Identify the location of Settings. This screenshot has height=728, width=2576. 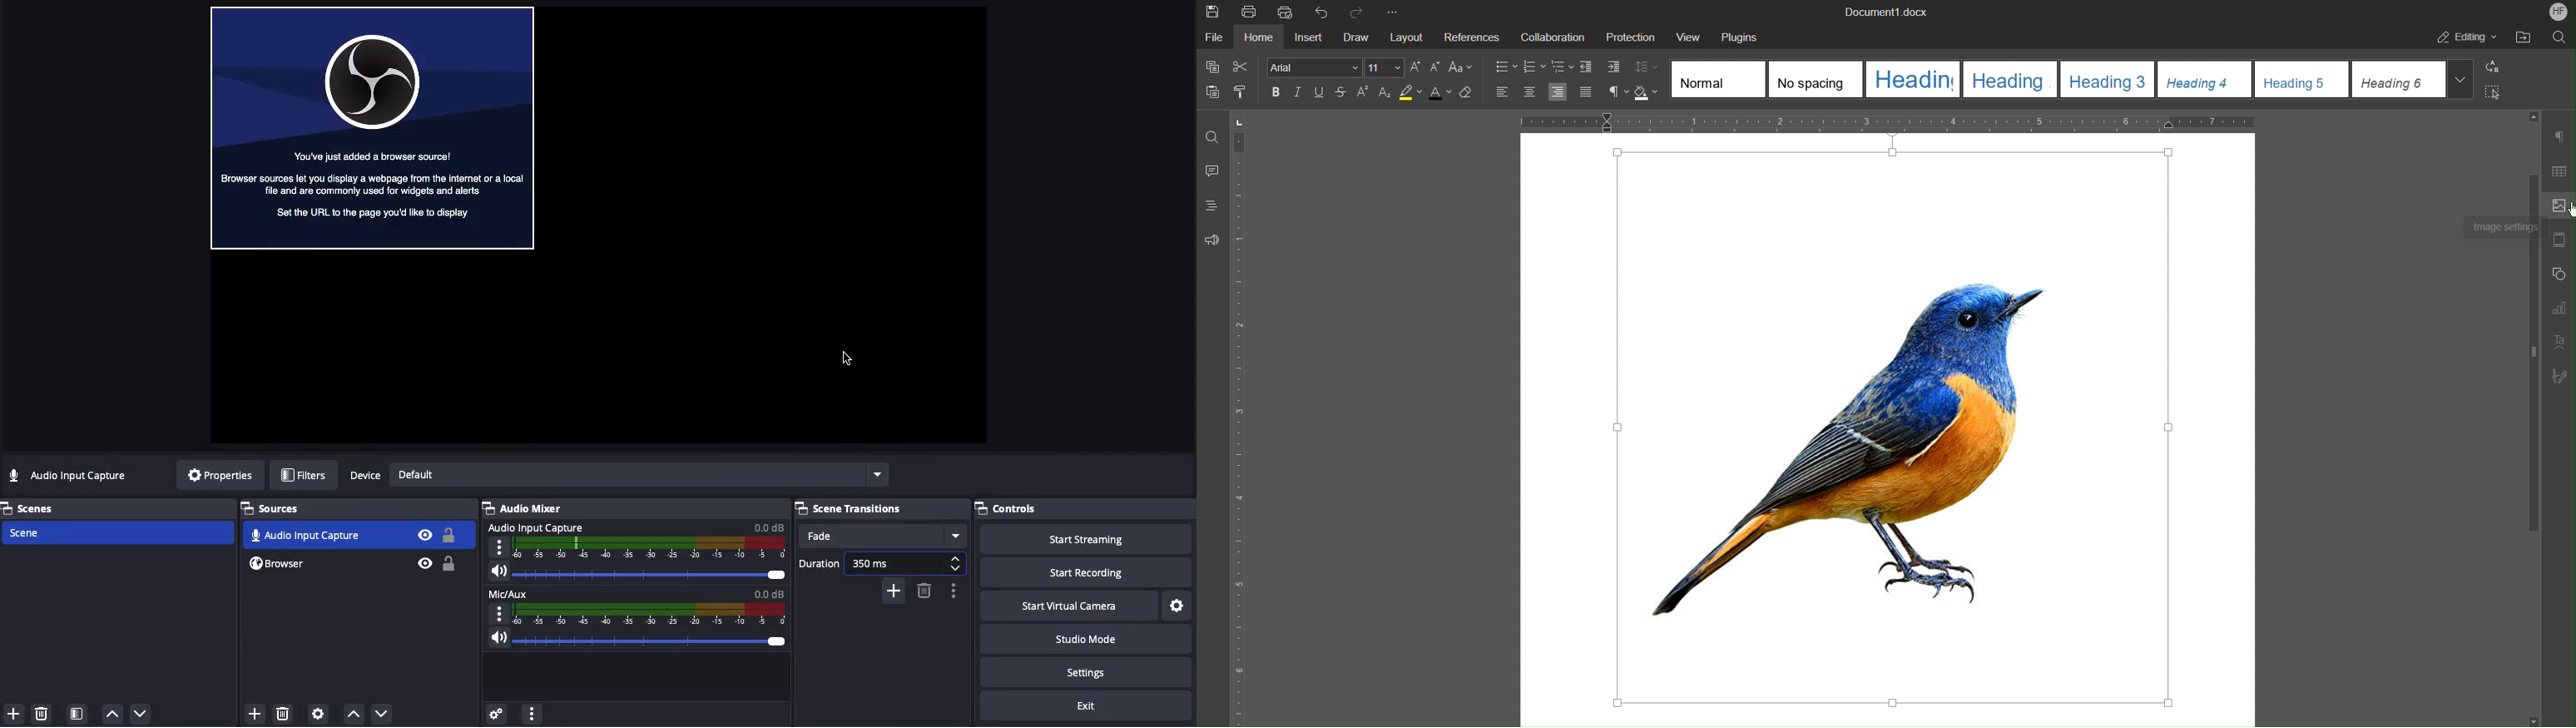
(1177, 606).